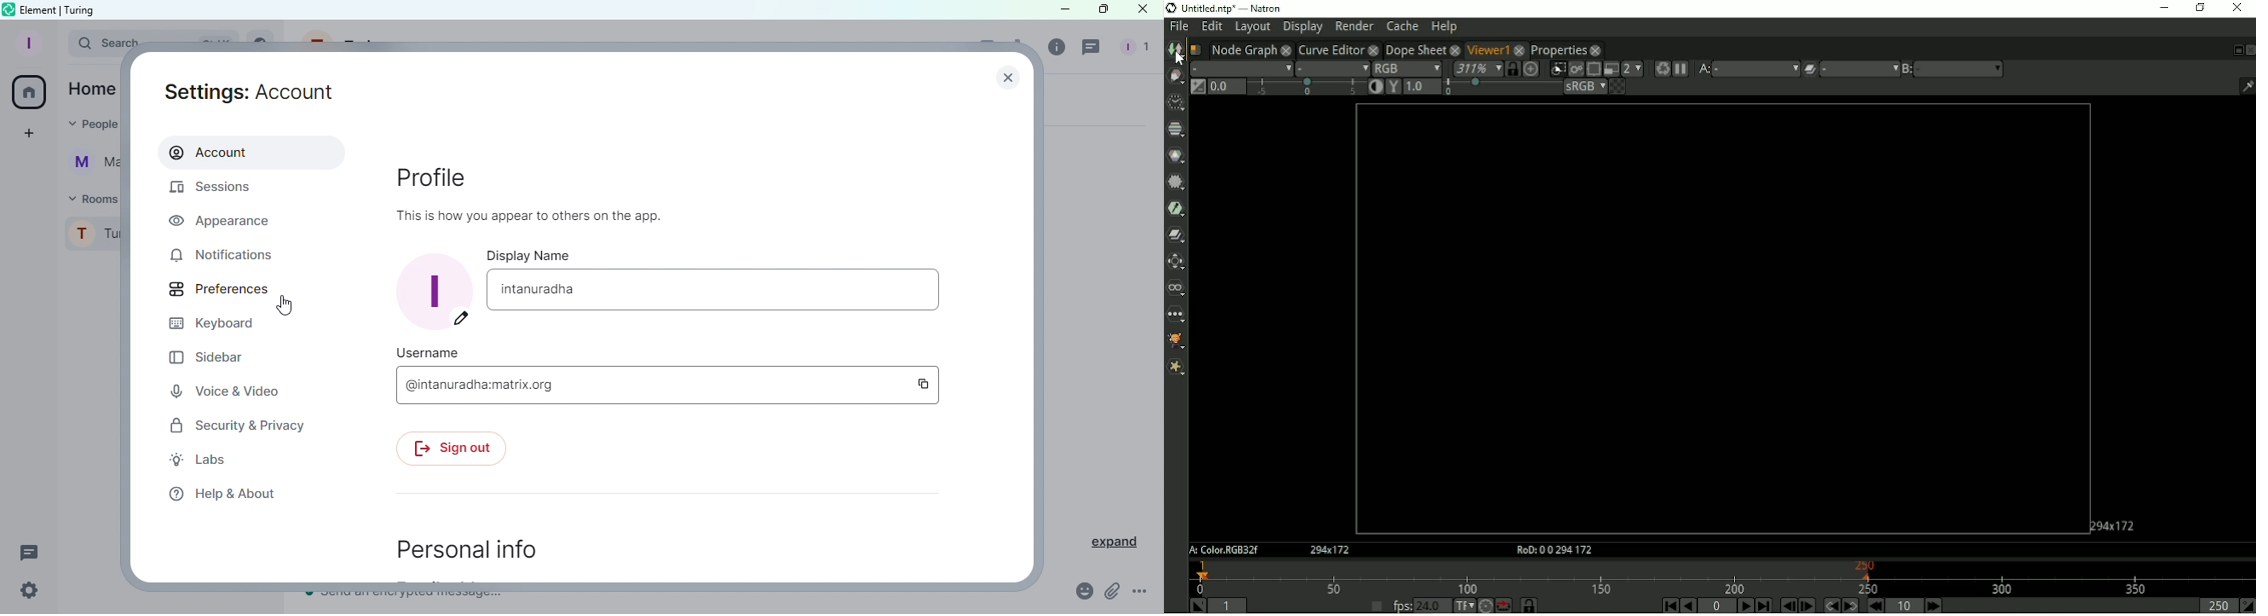 The height and width of the screenshot is (616, 2268). Describe the element at coordinates (473, 549) in the screenshot. I see `Personal info` at that location.